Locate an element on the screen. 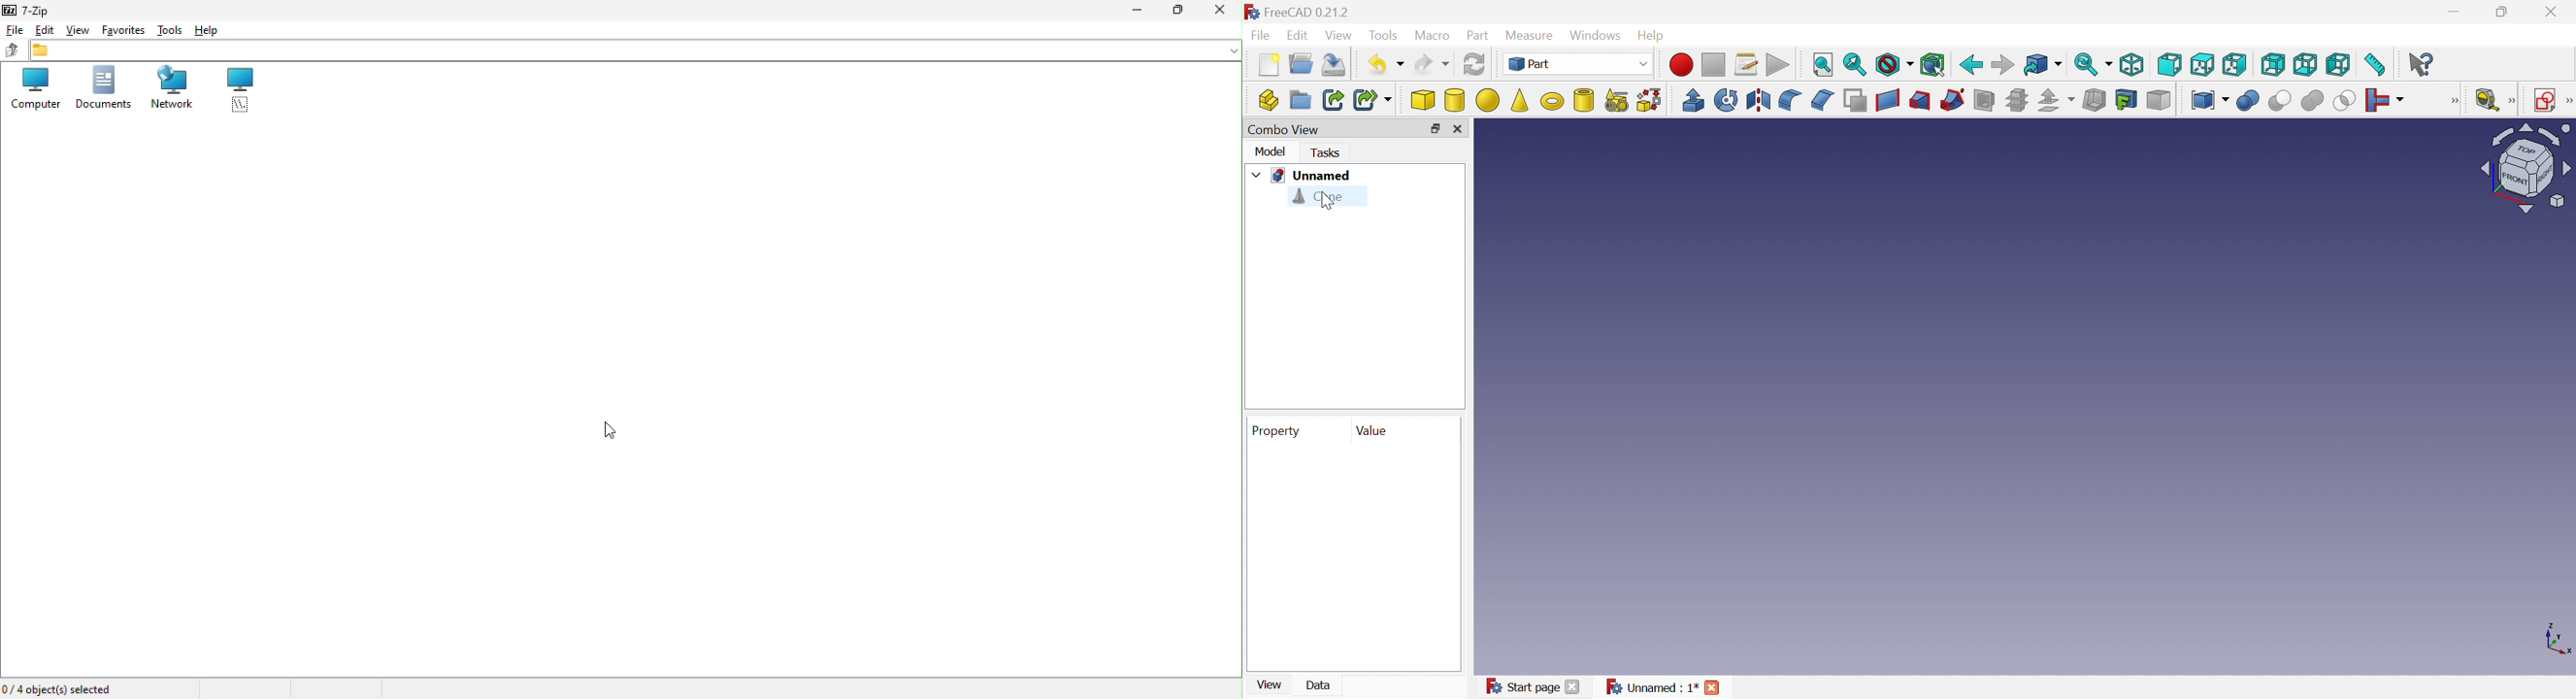 This screenshot has height=700, width=2576. Cylinder is located at coordinates (1454, 101).